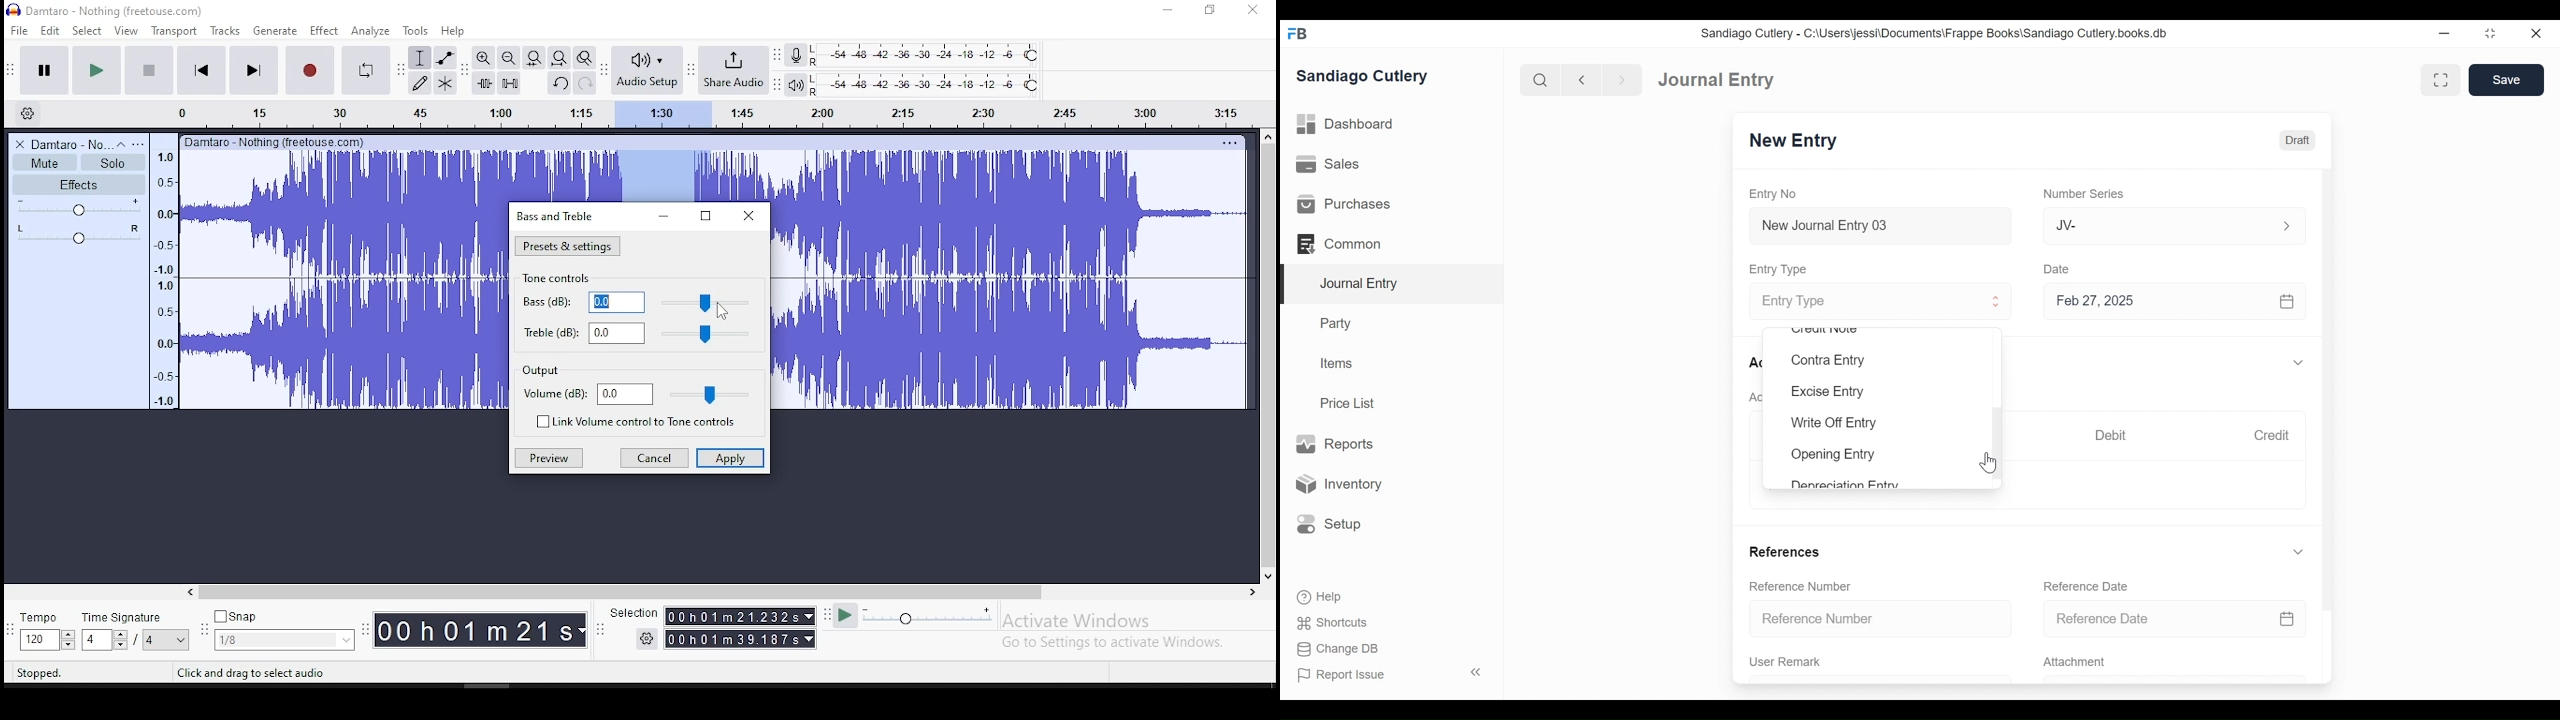 This screenshot has width=2576, height=728. Describe the element at coordinates (1337, 649) in the screenshot. I see `Change DB` at that location.